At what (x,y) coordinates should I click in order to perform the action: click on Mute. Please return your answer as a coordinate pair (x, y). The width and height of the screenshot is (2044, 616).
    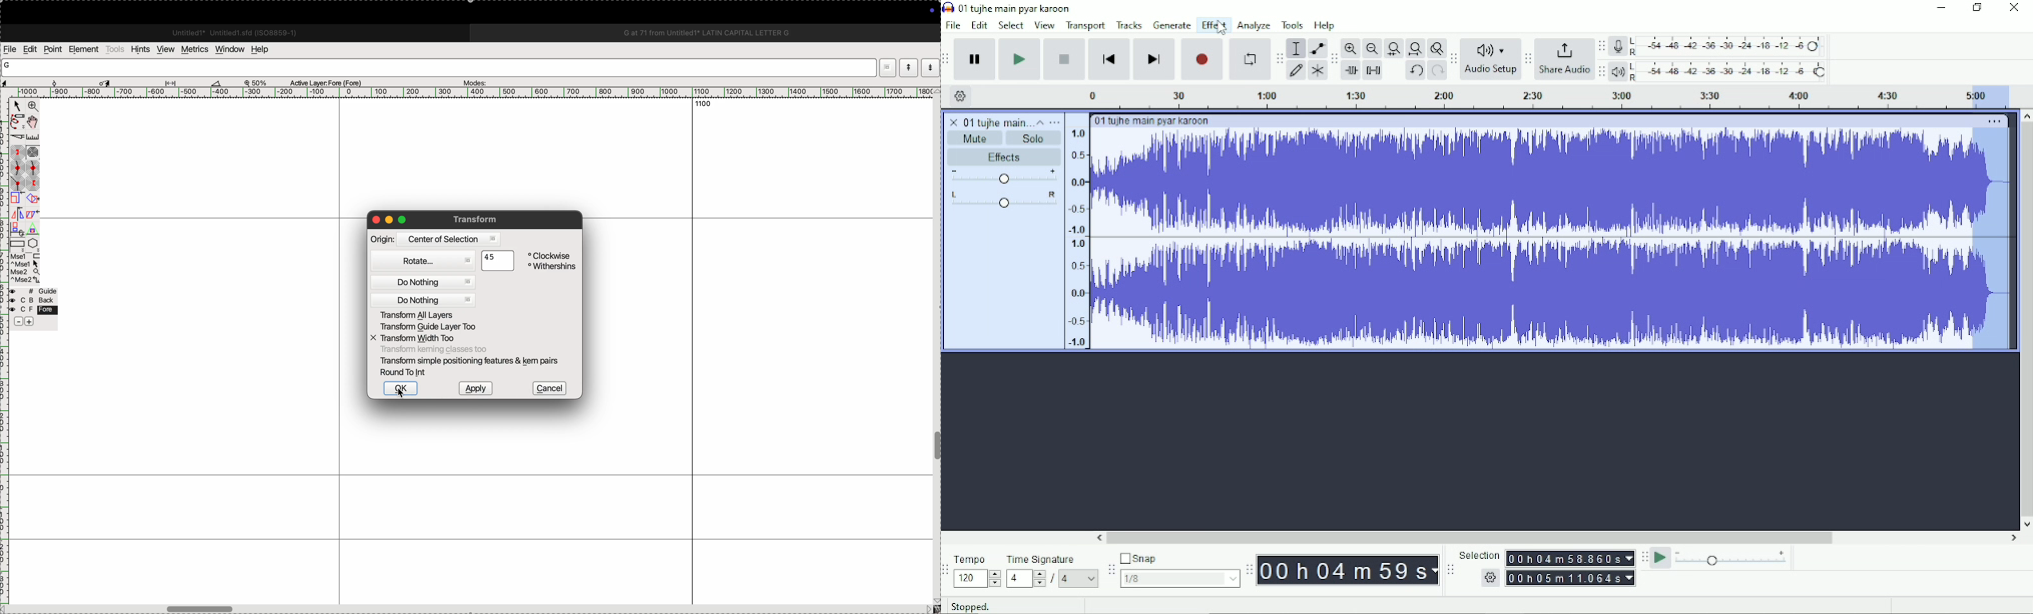
    Looking at the image, I should click on (975, 139).